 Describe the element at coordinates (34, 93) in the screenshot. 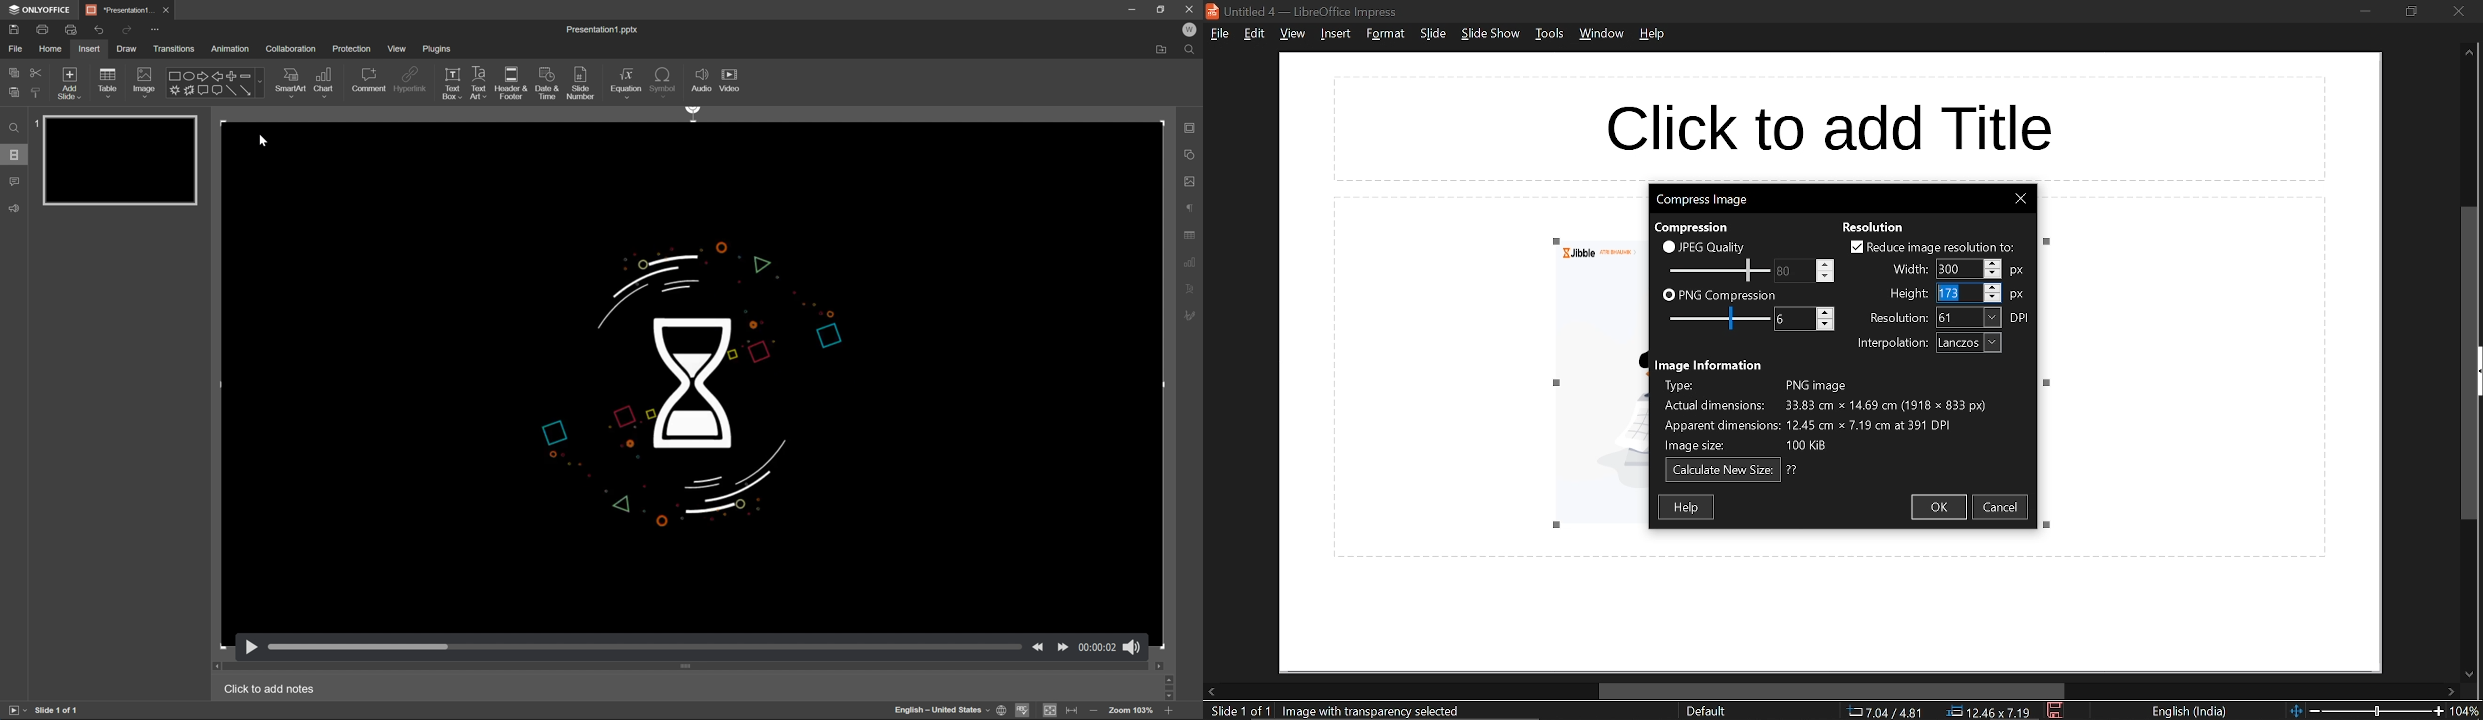

I see `copy style` at that location.